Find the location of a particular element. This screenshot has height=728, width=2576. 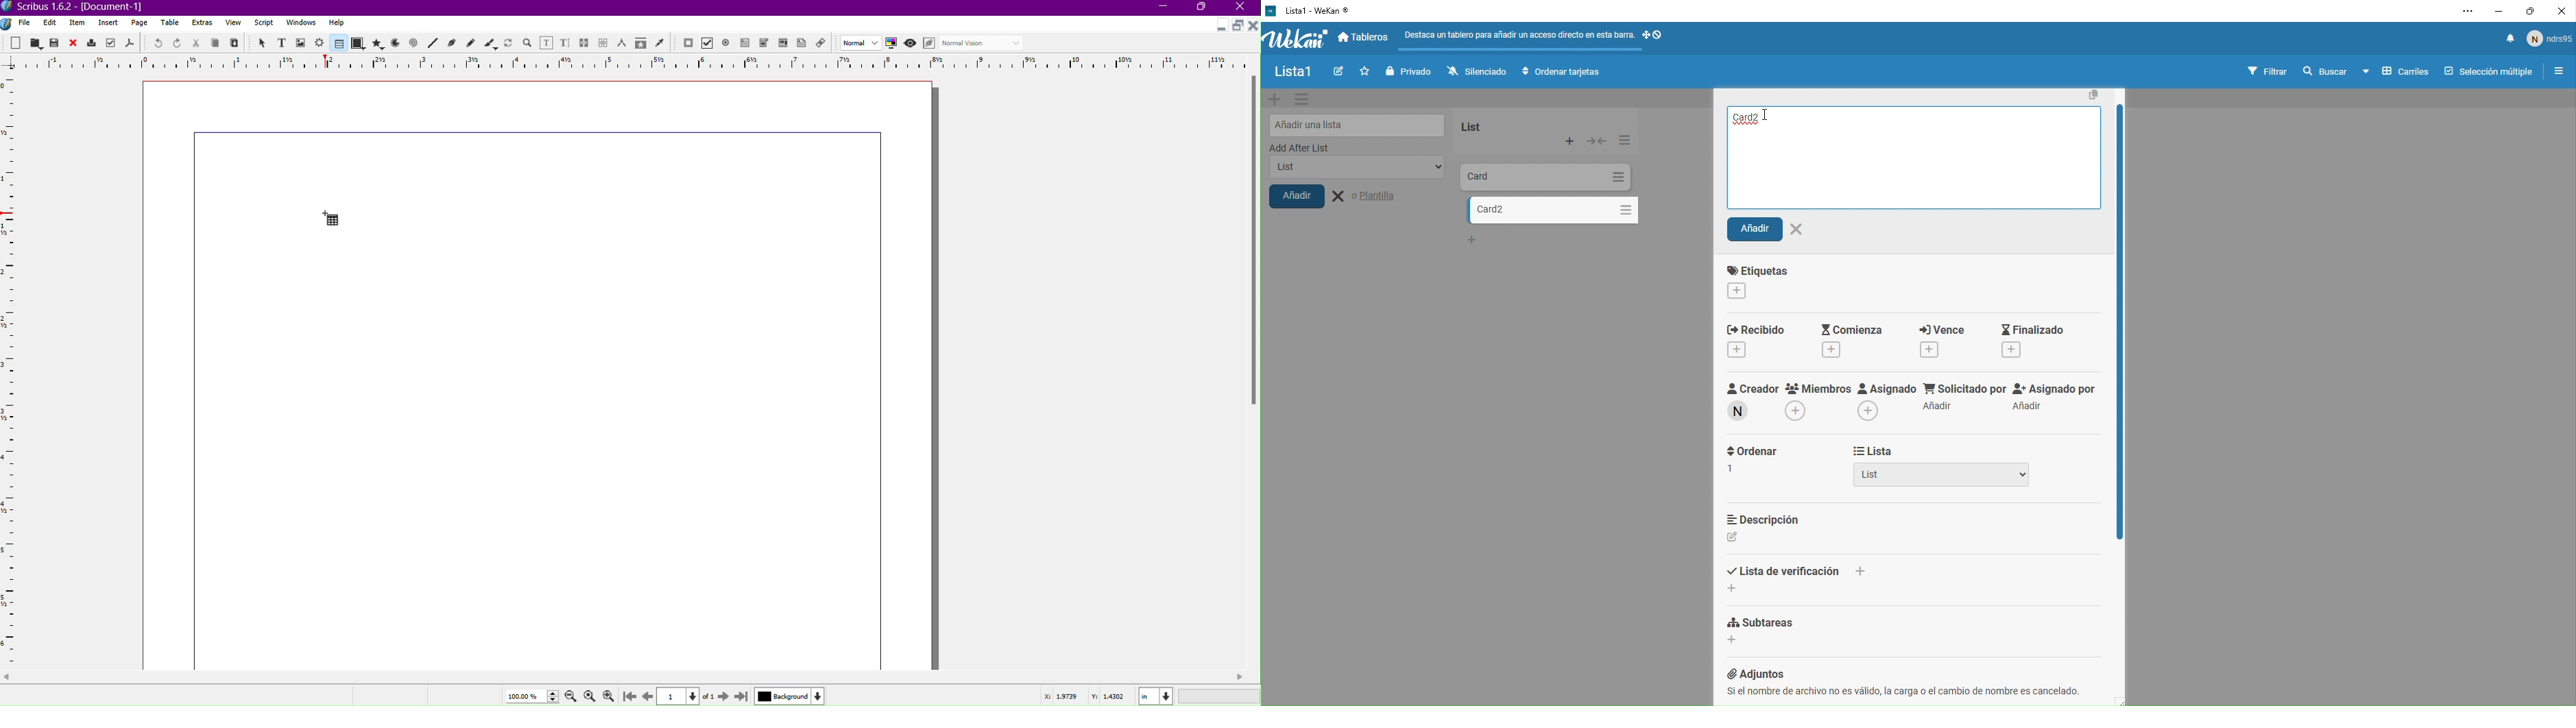

privado is located at coordinates (1407, 71).